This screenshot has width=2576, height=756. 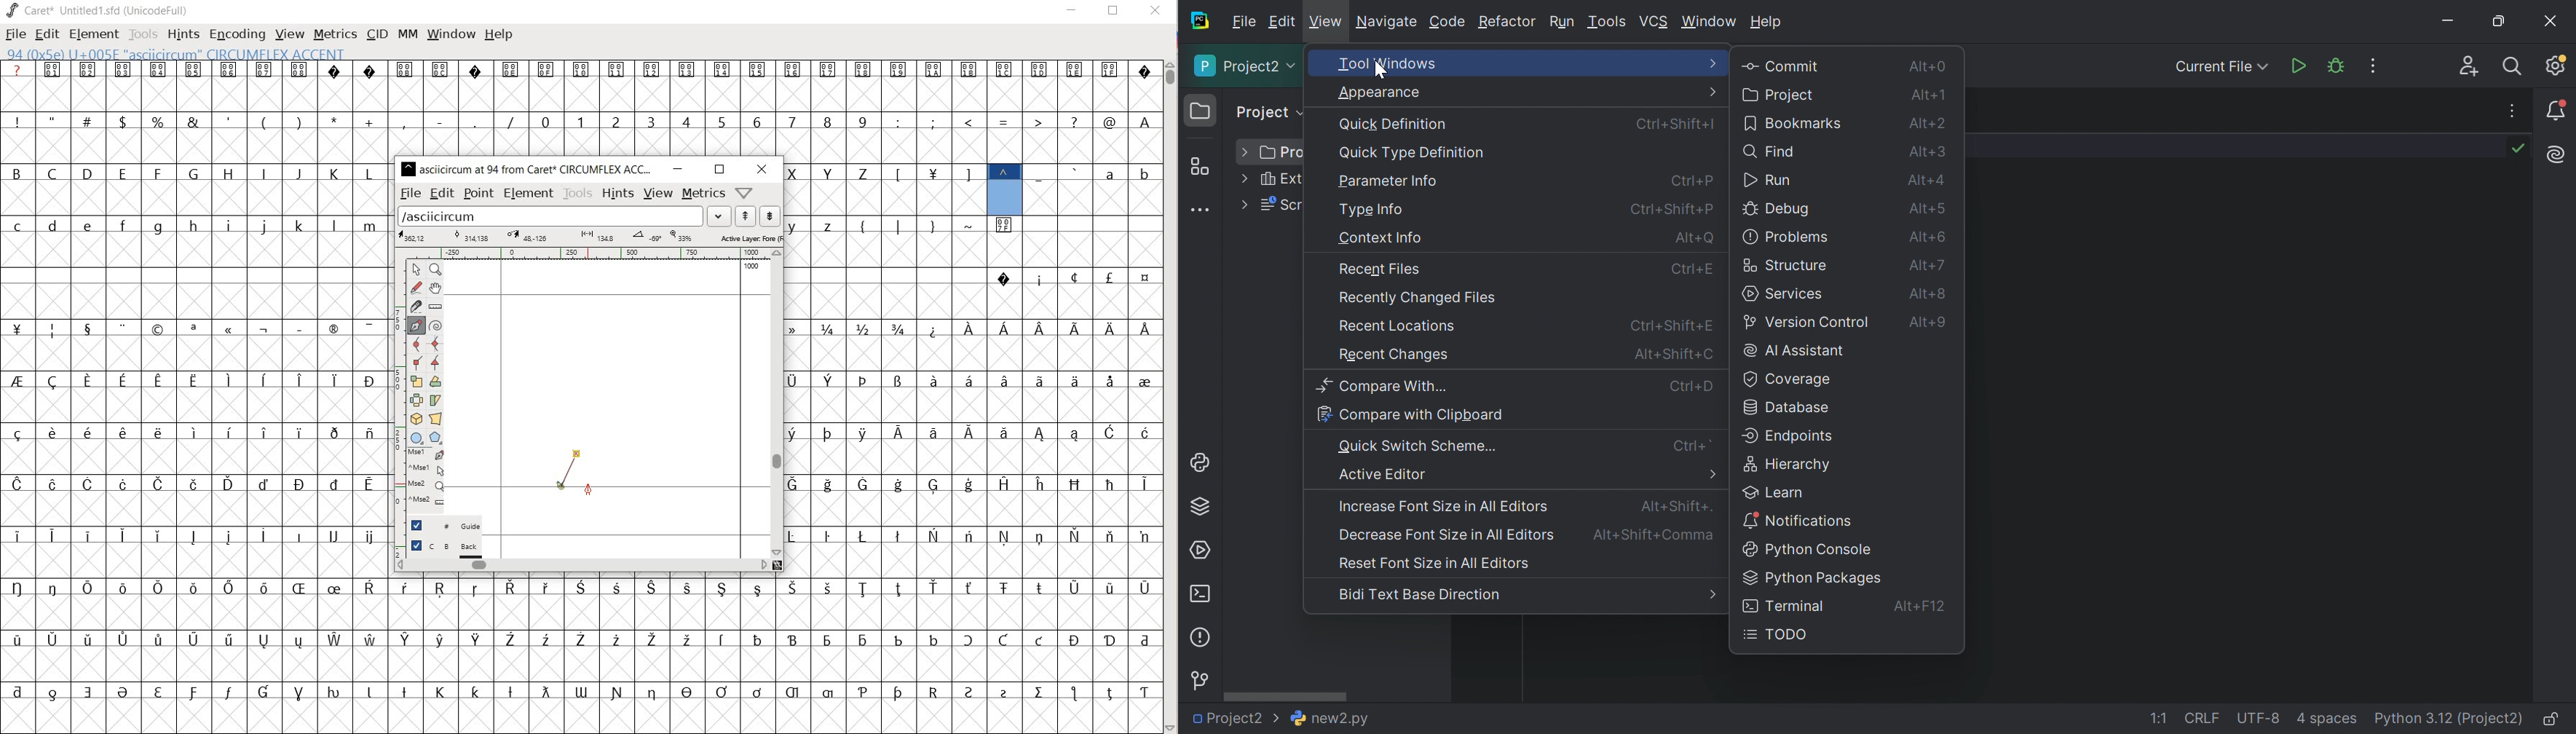 I want to click on More, so click(x=1244, y=205).